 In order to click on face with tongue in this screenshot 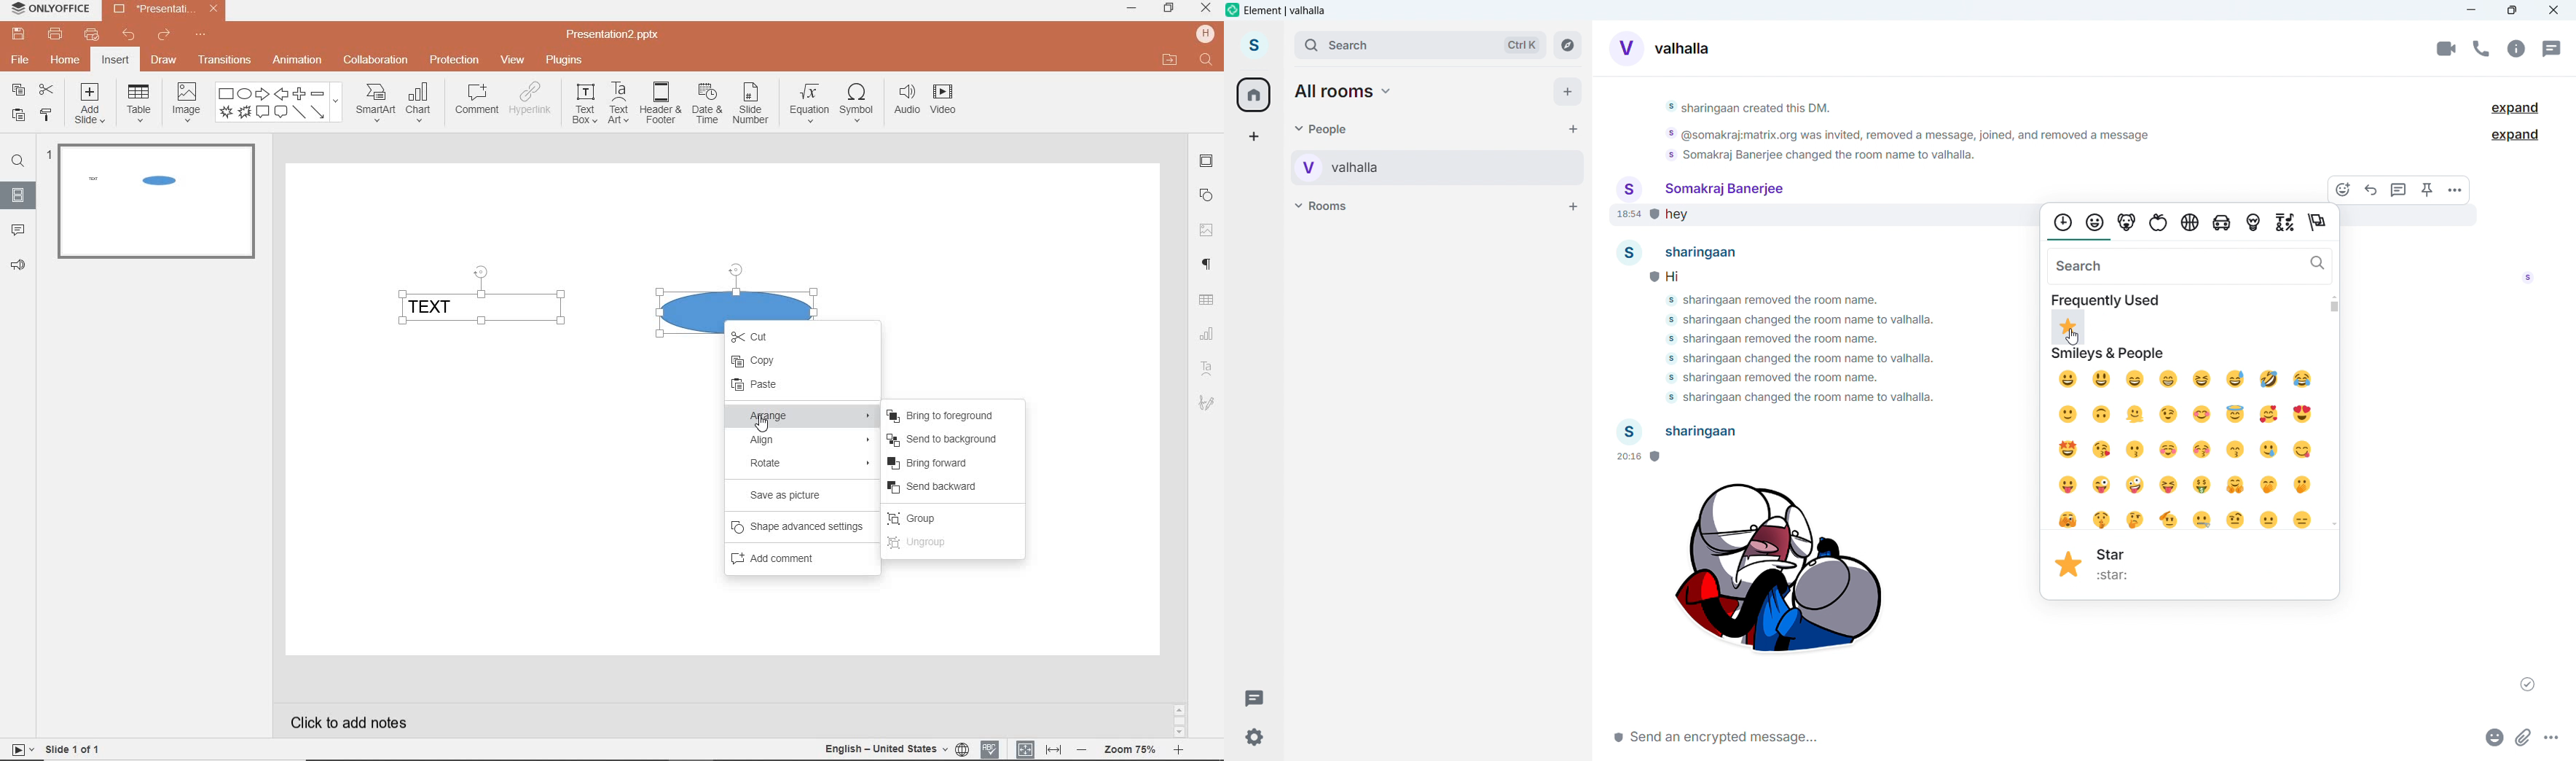, I will do `click(2068, 485)`.